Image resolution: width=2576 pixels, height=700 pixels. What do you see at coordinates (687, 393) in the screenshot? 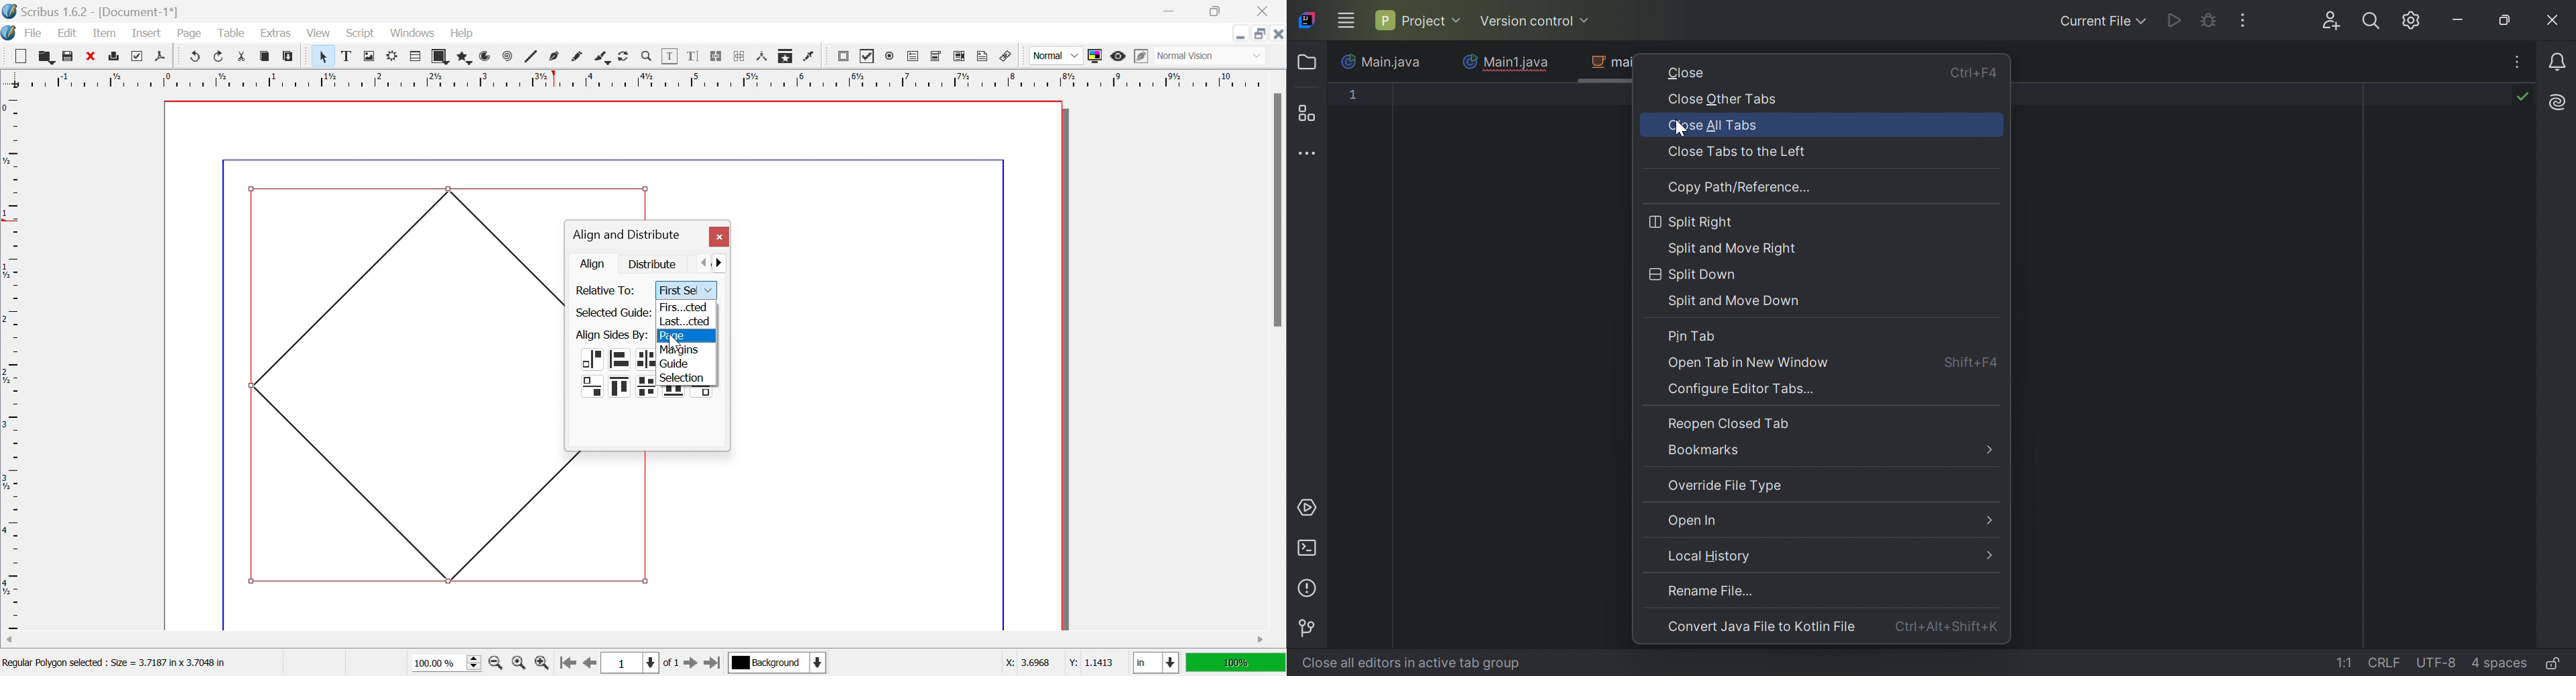
I see `alignments` at bounding box center [687, 393].